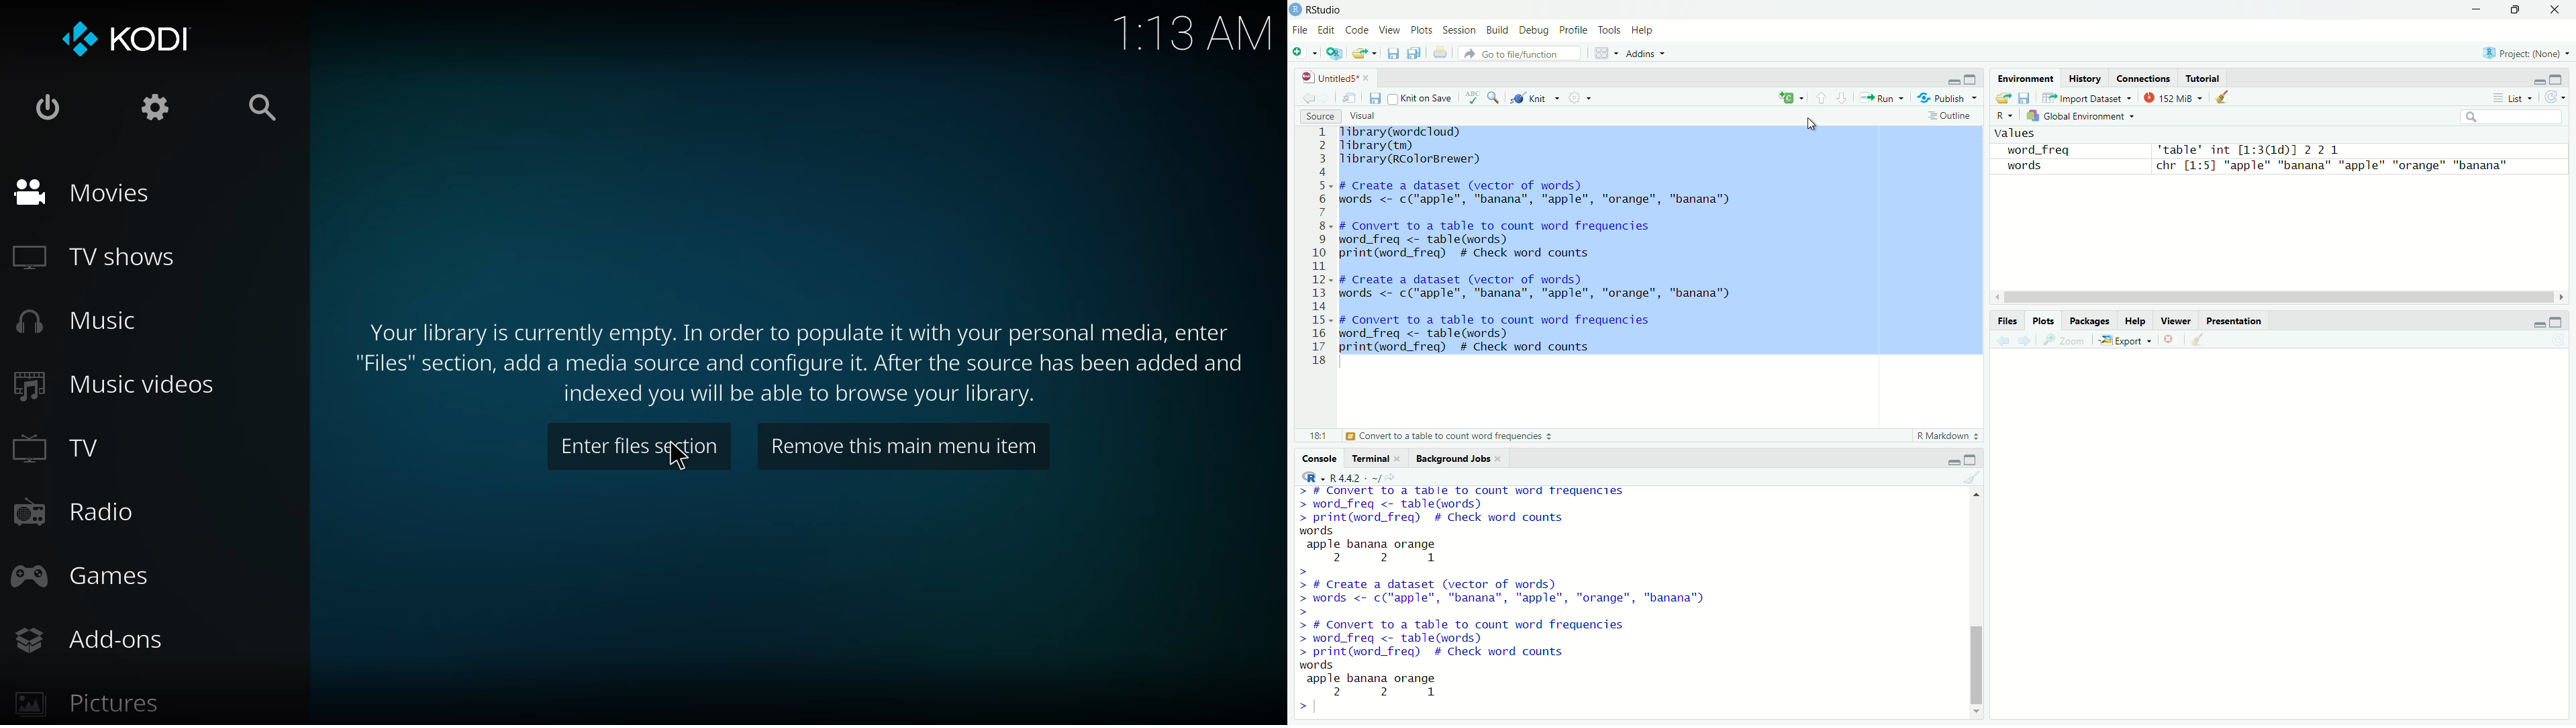 The height and width of the screenshot is (728, 2576). What do you see at coordinates (1534, 96) in the screenshot?
I see `Kint` at bounding box center [1534, 96].